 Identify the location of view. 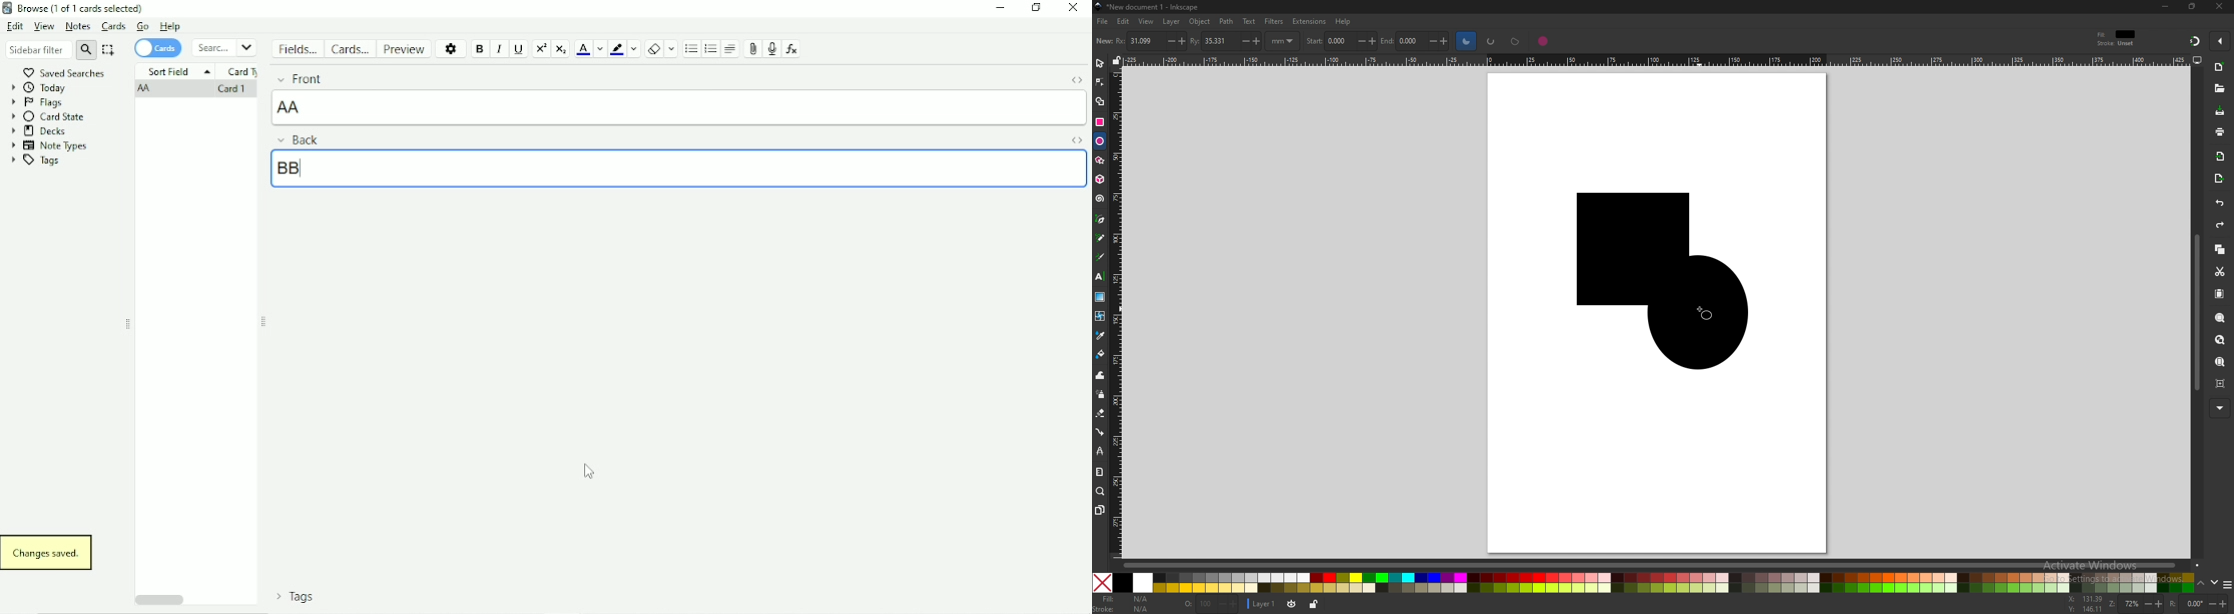
(1147, 21).